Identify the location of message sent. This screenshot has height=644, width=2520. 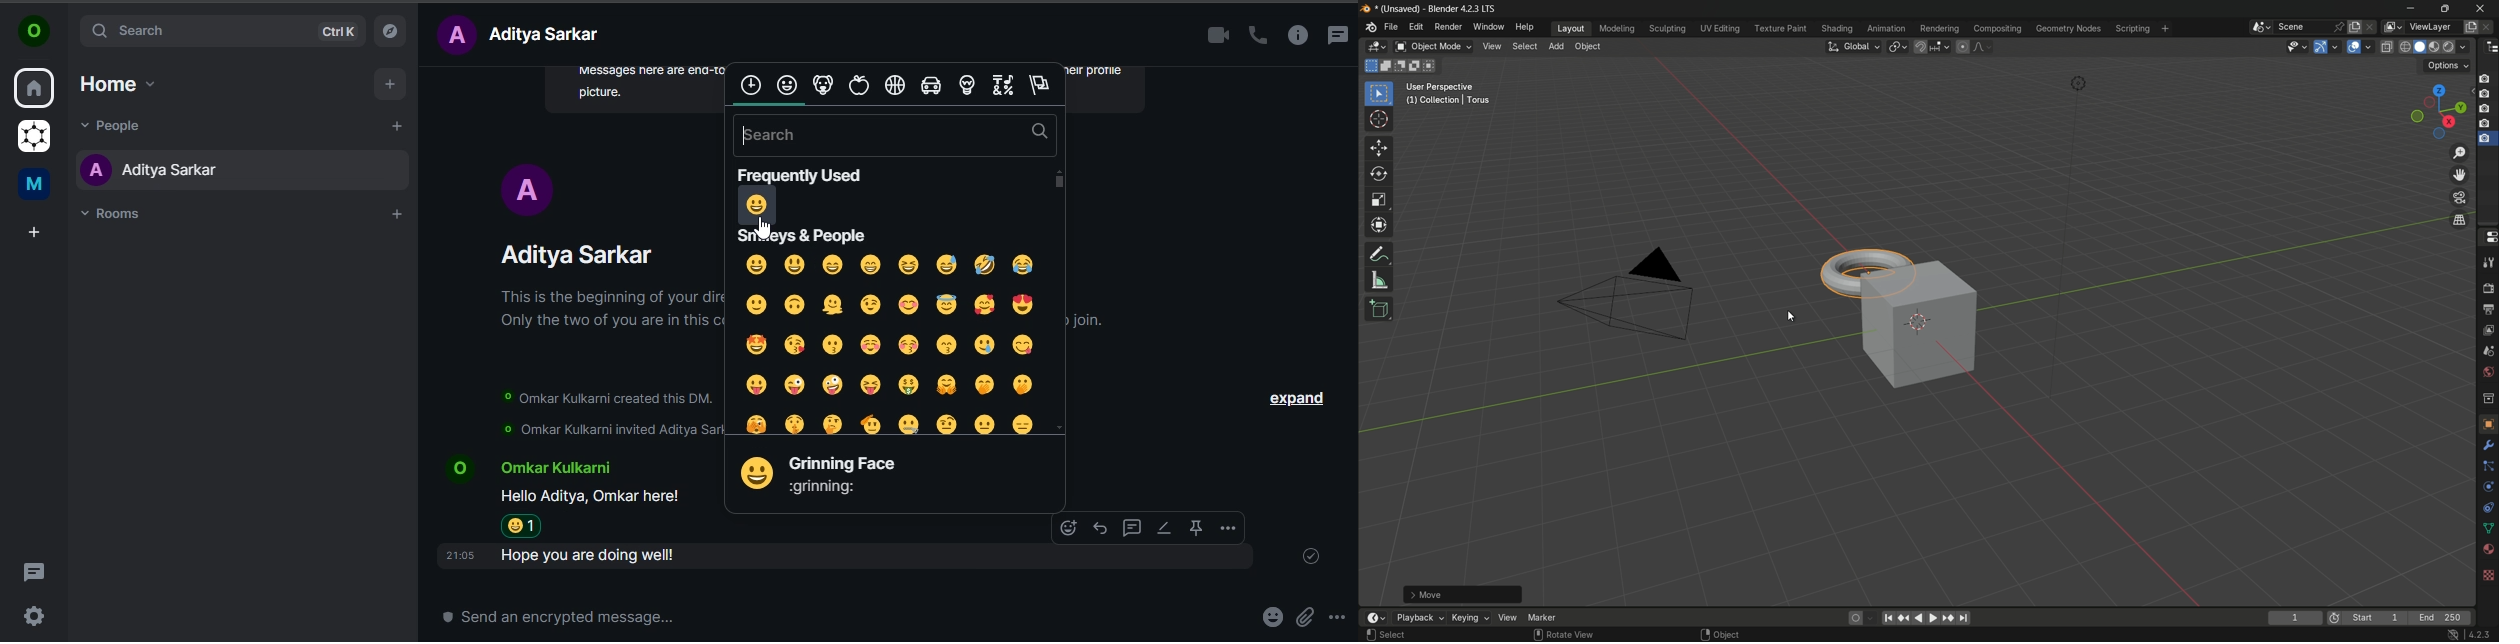
(1313, 558).